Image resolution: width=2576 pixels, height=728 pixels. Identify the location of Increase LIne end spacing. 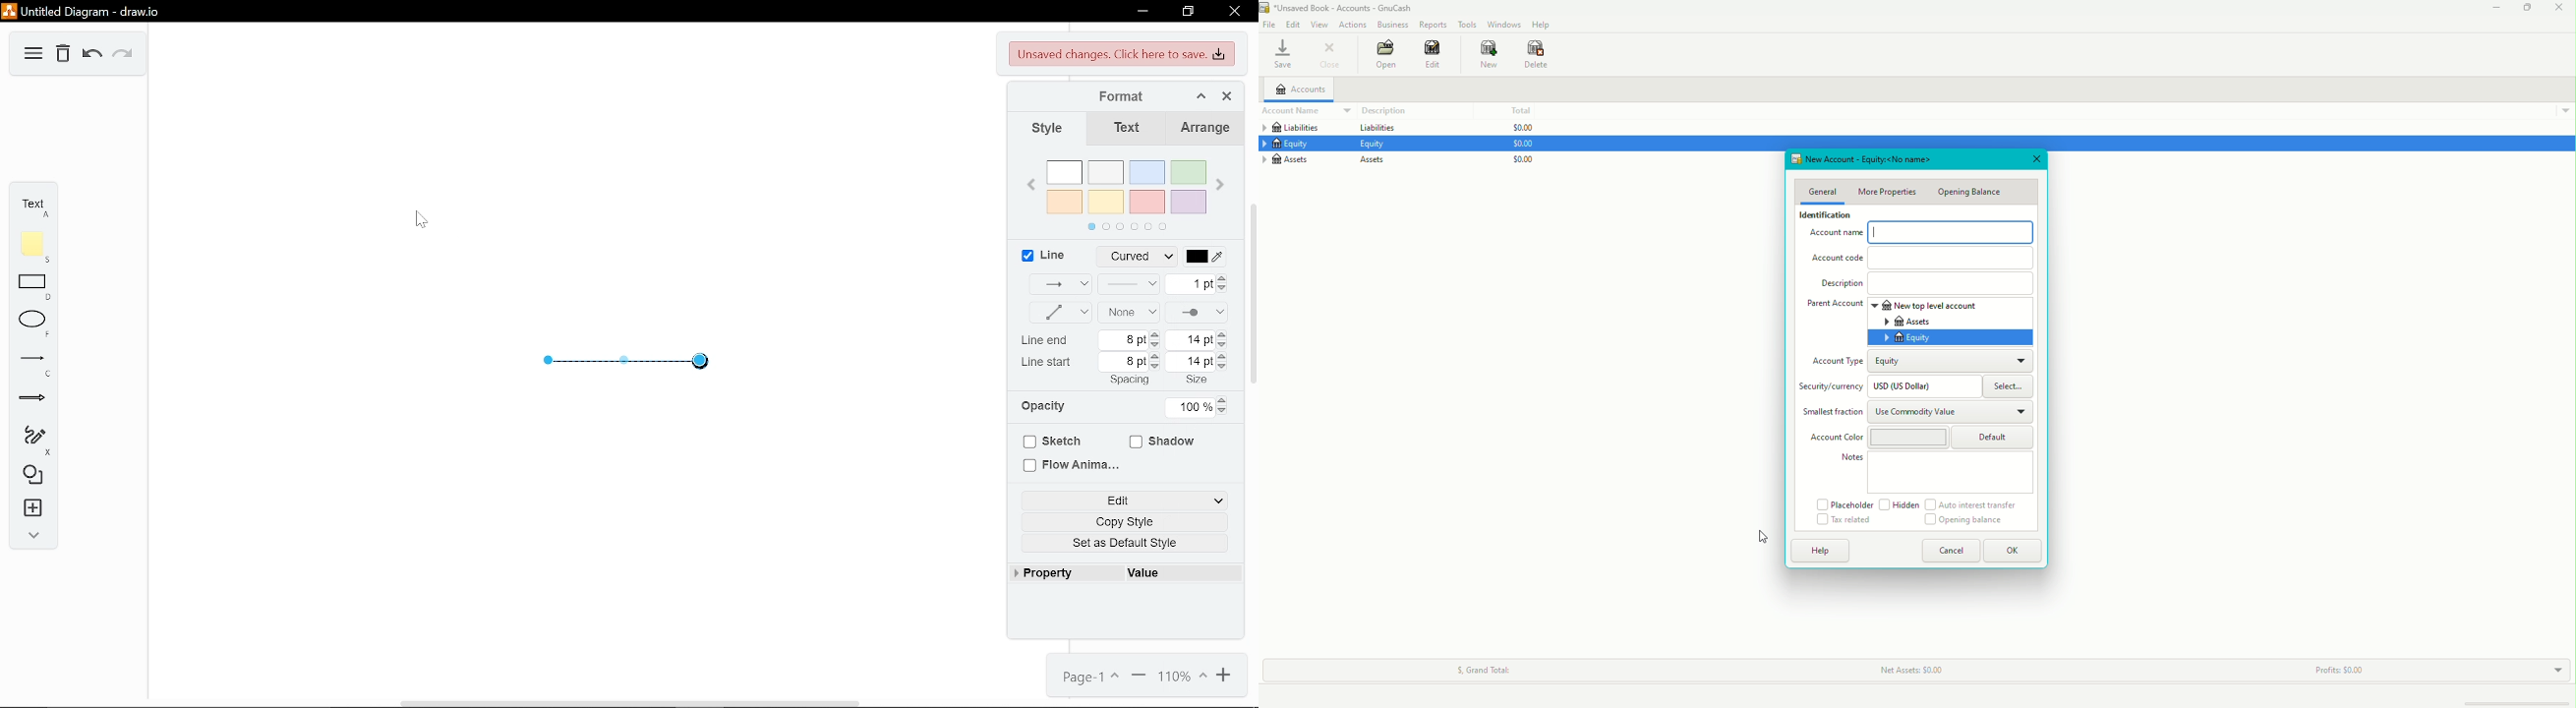
(1157, 333).